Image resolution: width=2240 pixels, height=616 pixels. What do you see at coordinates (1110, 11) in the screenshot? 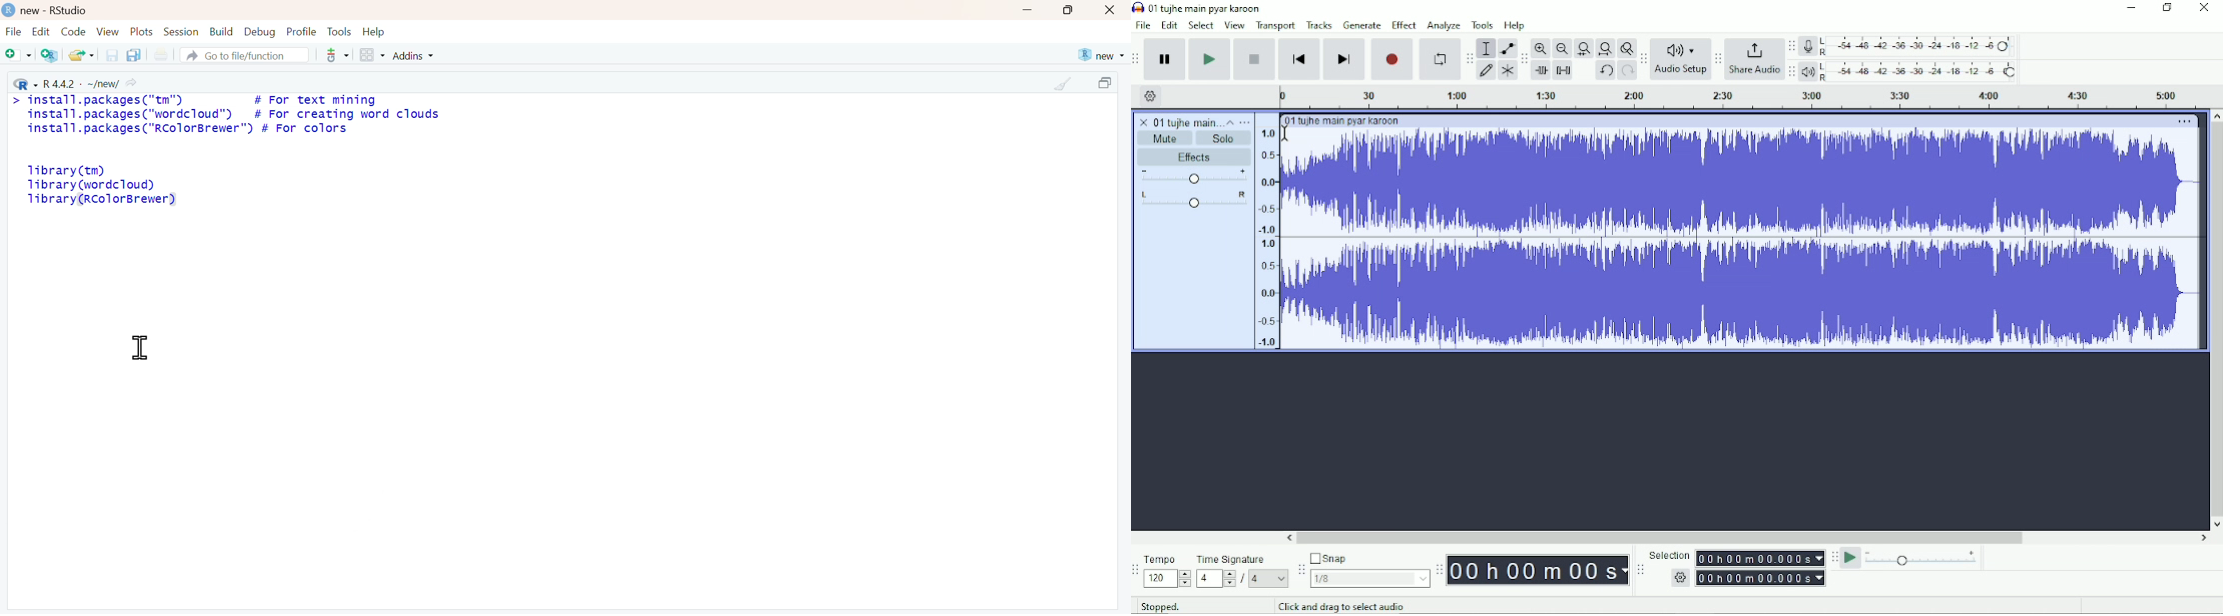
I see `close` at bounding box center [1110, 11].